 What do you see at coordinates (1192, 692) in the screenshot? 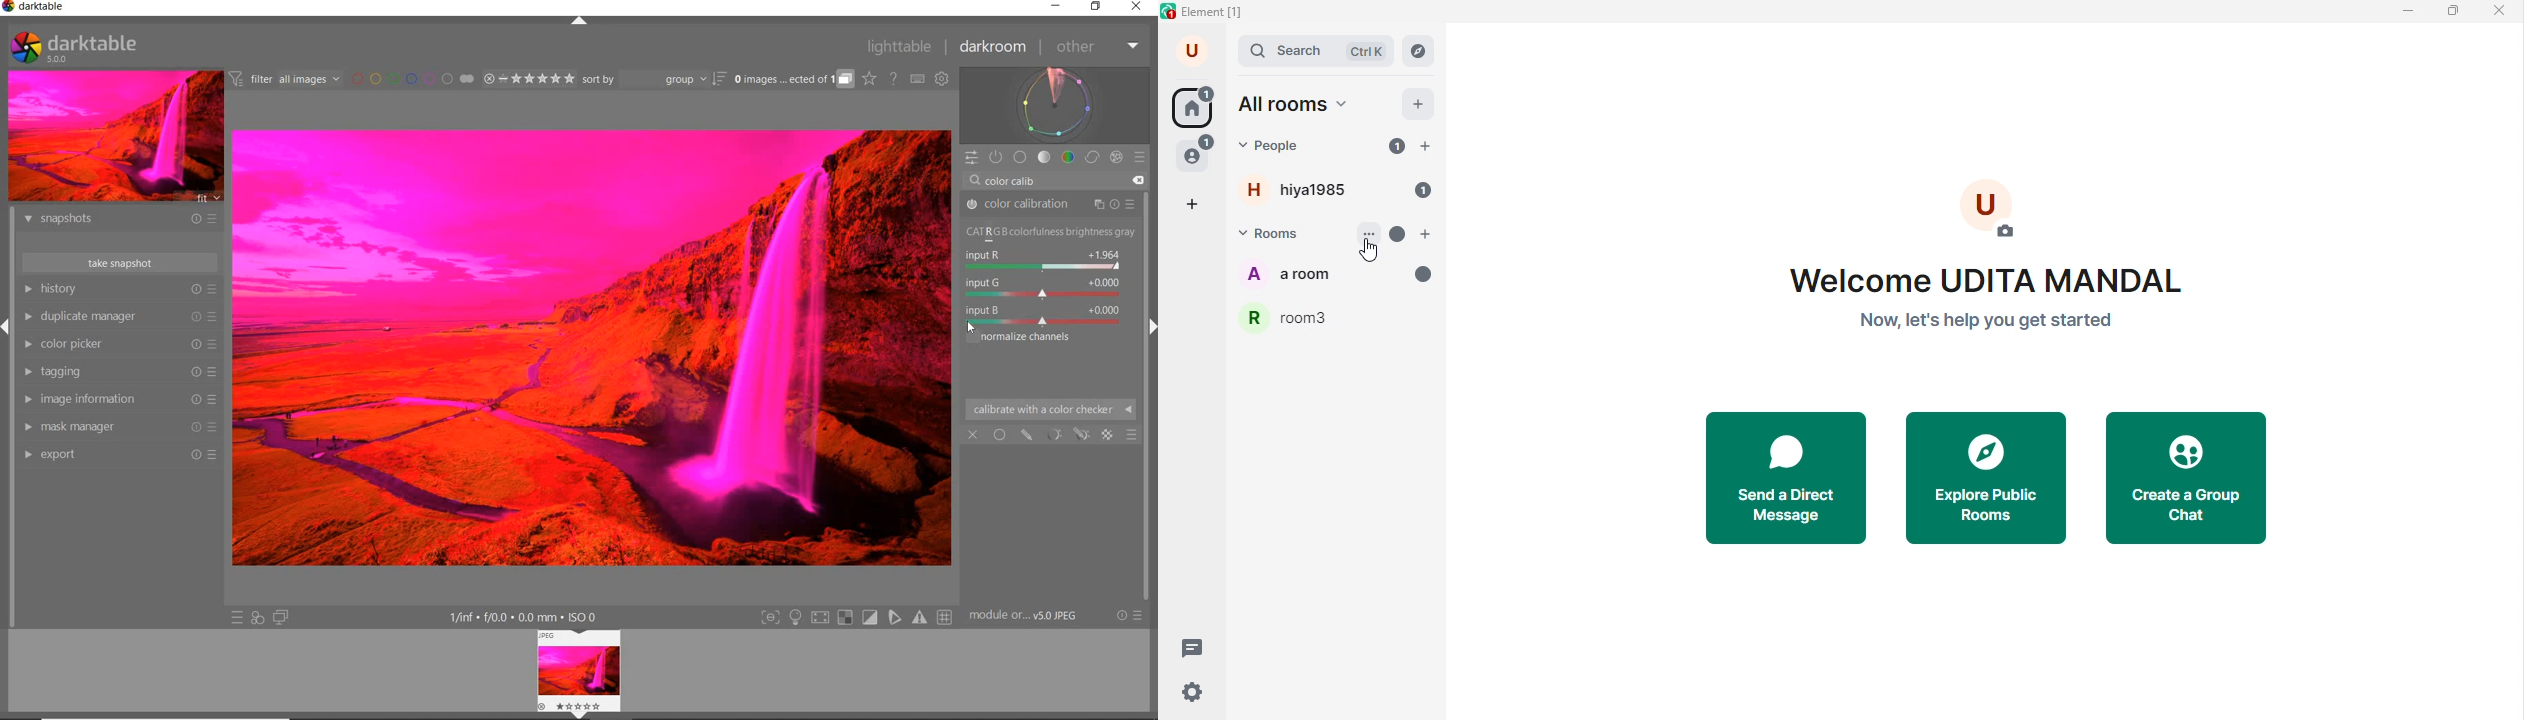
I see `quick settings` at bounding box center [1192, 692].